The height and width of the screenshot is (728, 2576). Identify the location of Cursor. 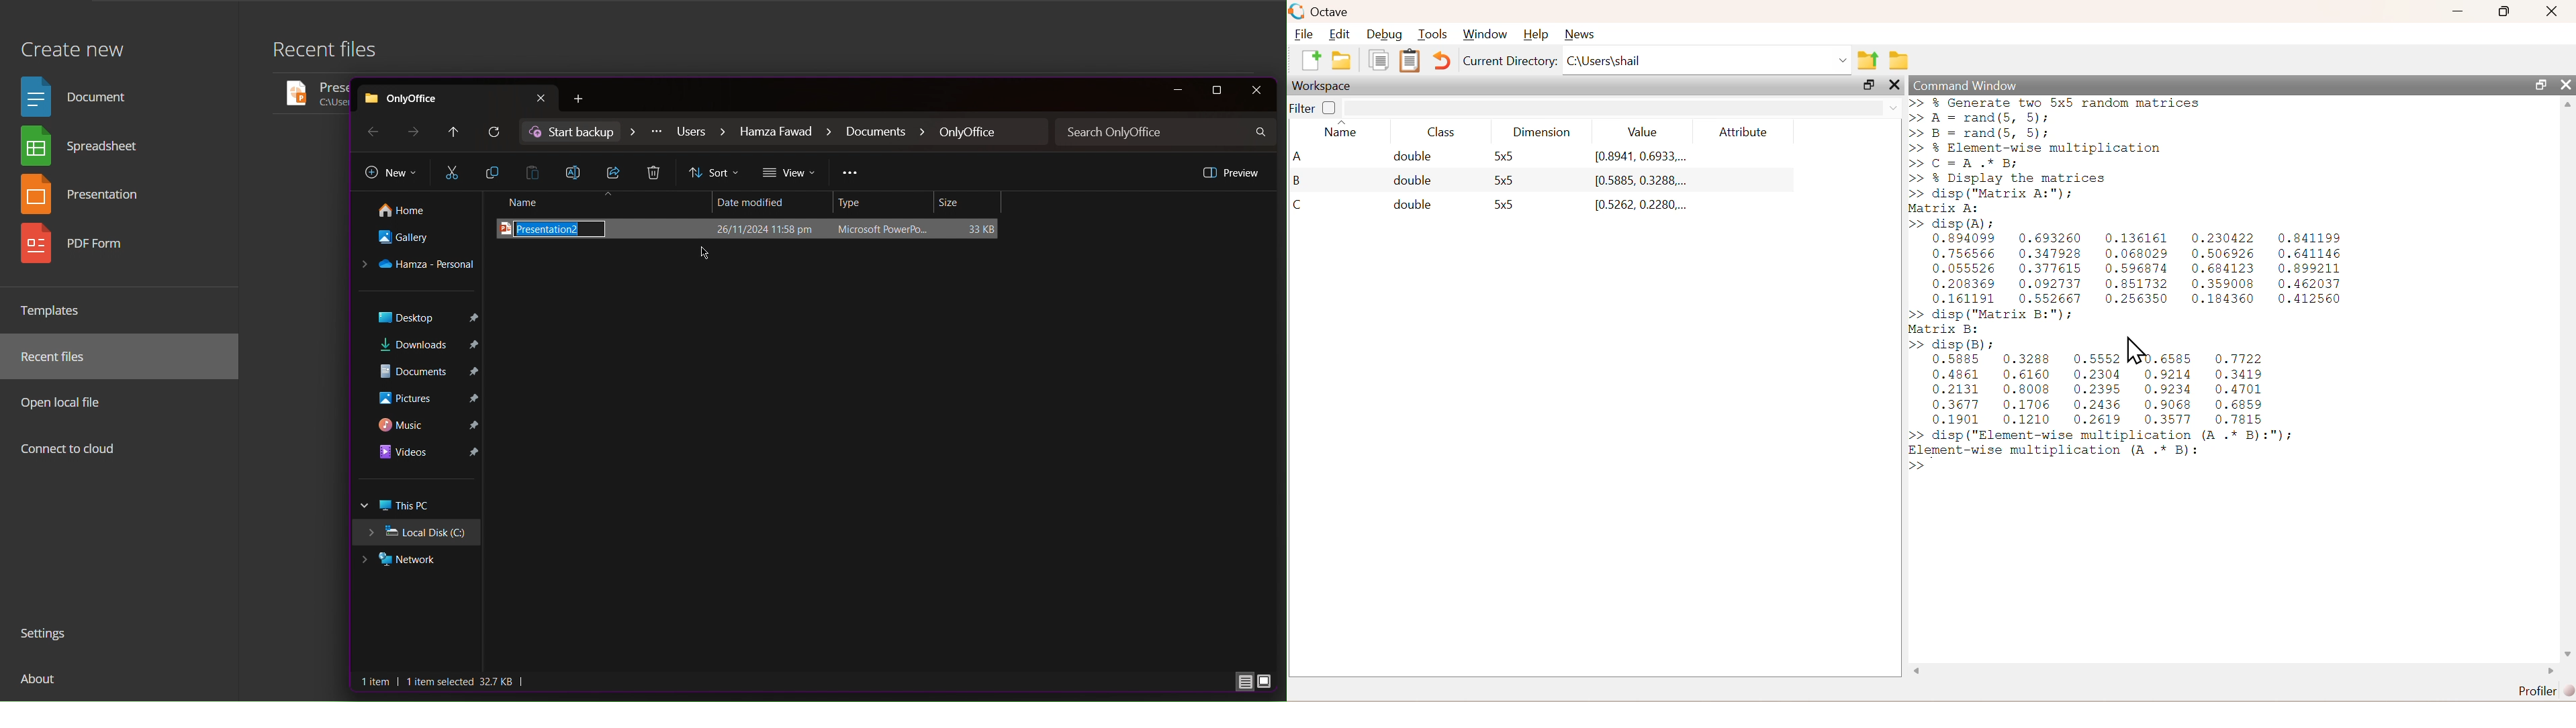
(2136, 352).